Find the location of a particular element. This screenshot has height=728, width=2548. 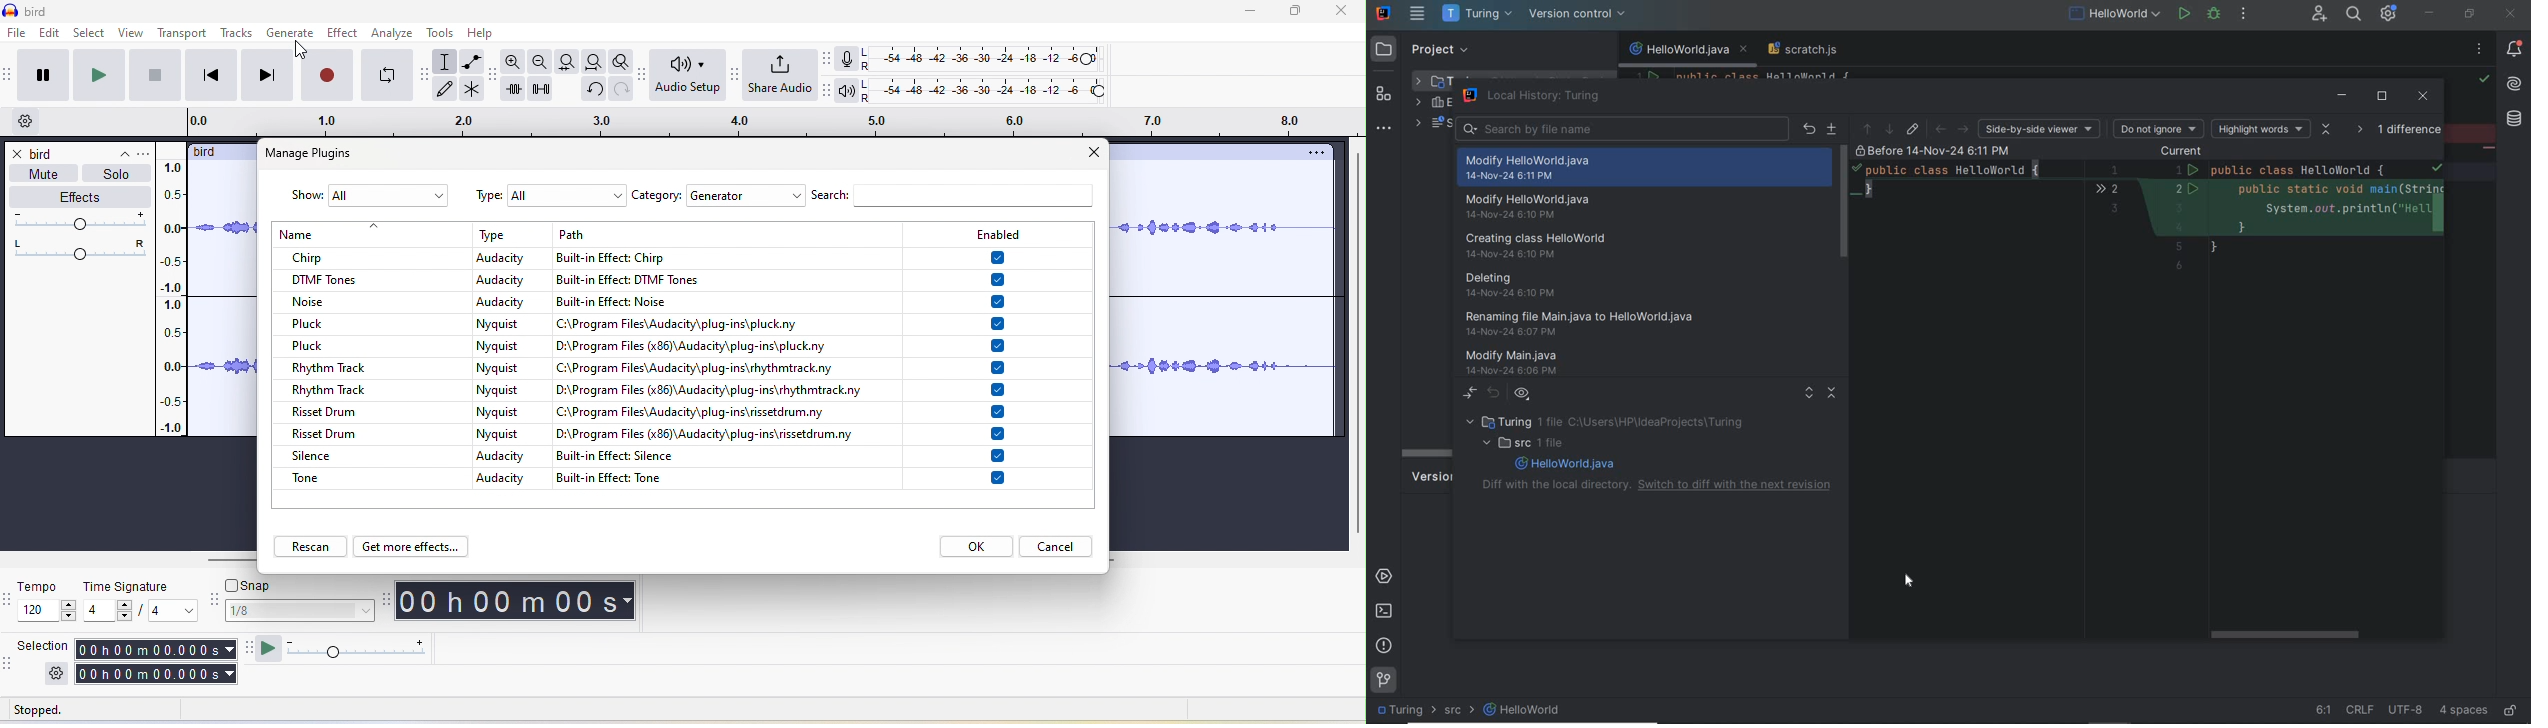

amplitude is located at coordinates (172, 298).